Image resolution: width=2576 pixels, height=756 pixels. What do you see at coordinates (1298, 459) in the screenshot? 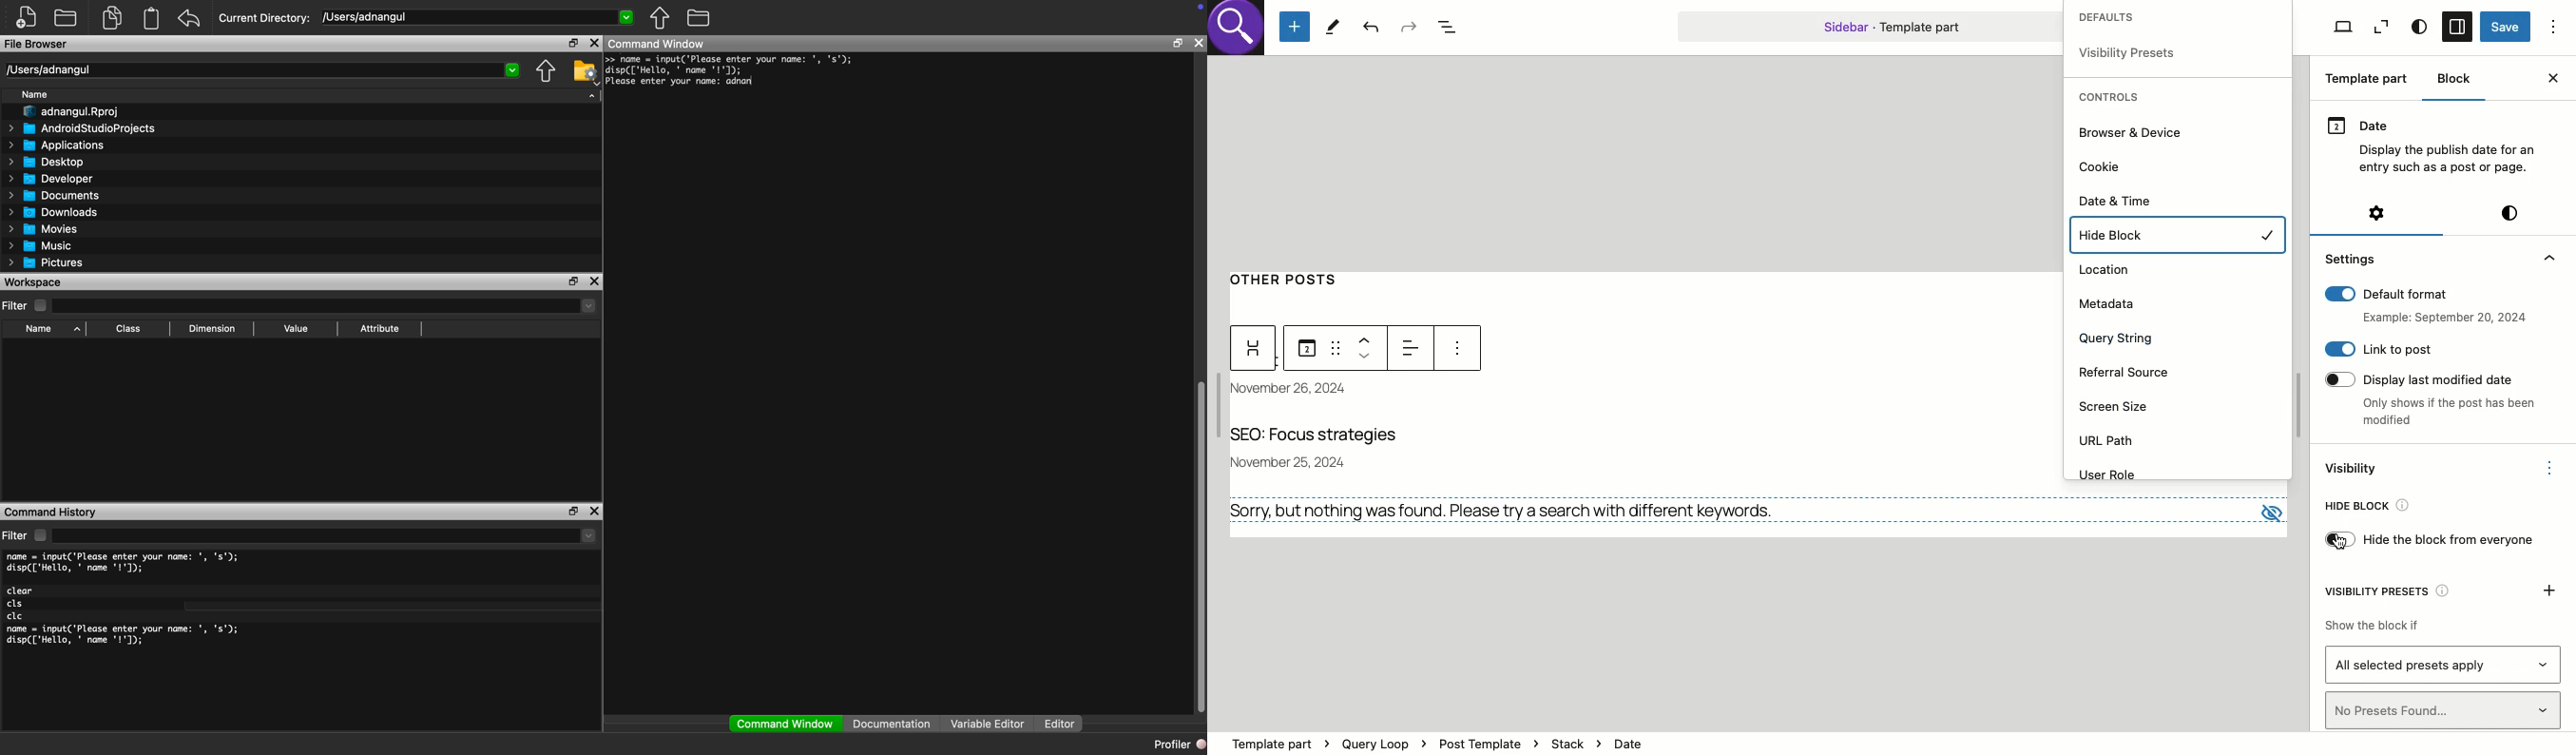
I see `november 25, 2024` at bounding box center [1298, 459].